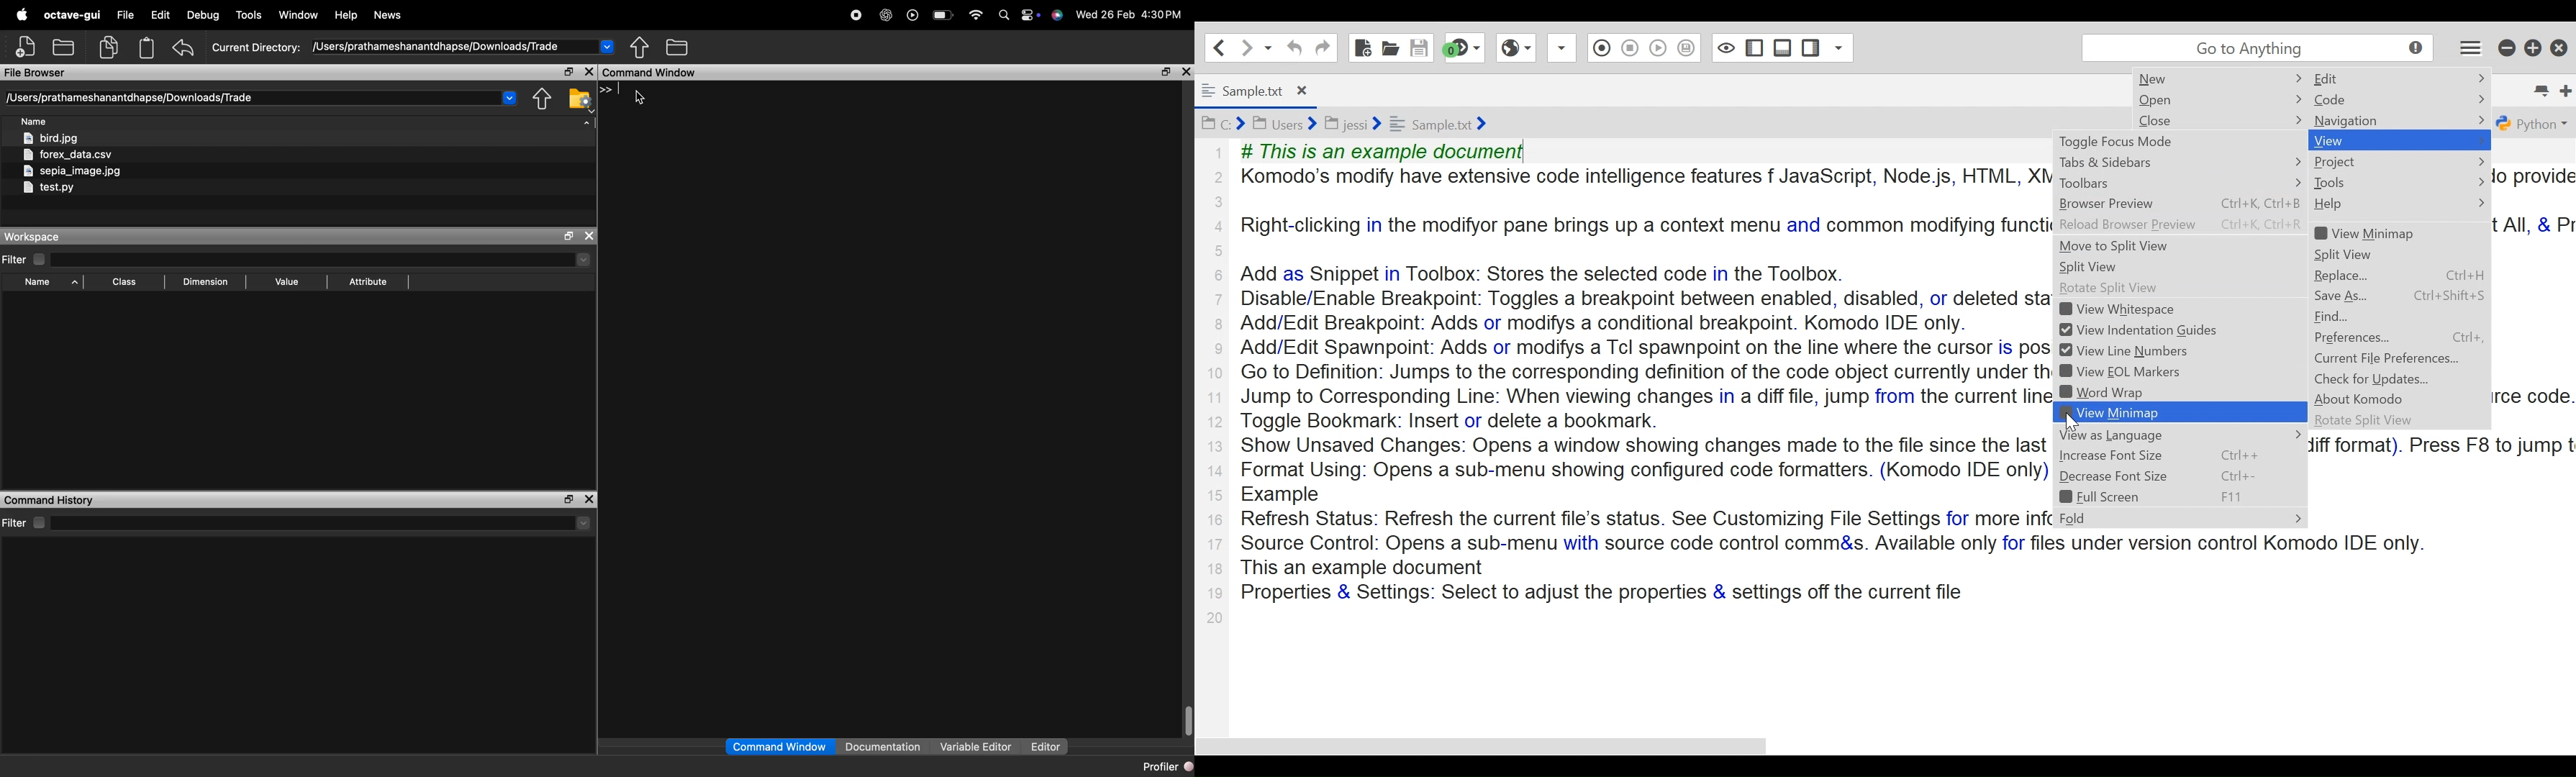 The width and height of the screenshot is (2576, 784). Describe the element at coordinates (584, 259) in the screenshot. I see `Drop-down ` at that location.